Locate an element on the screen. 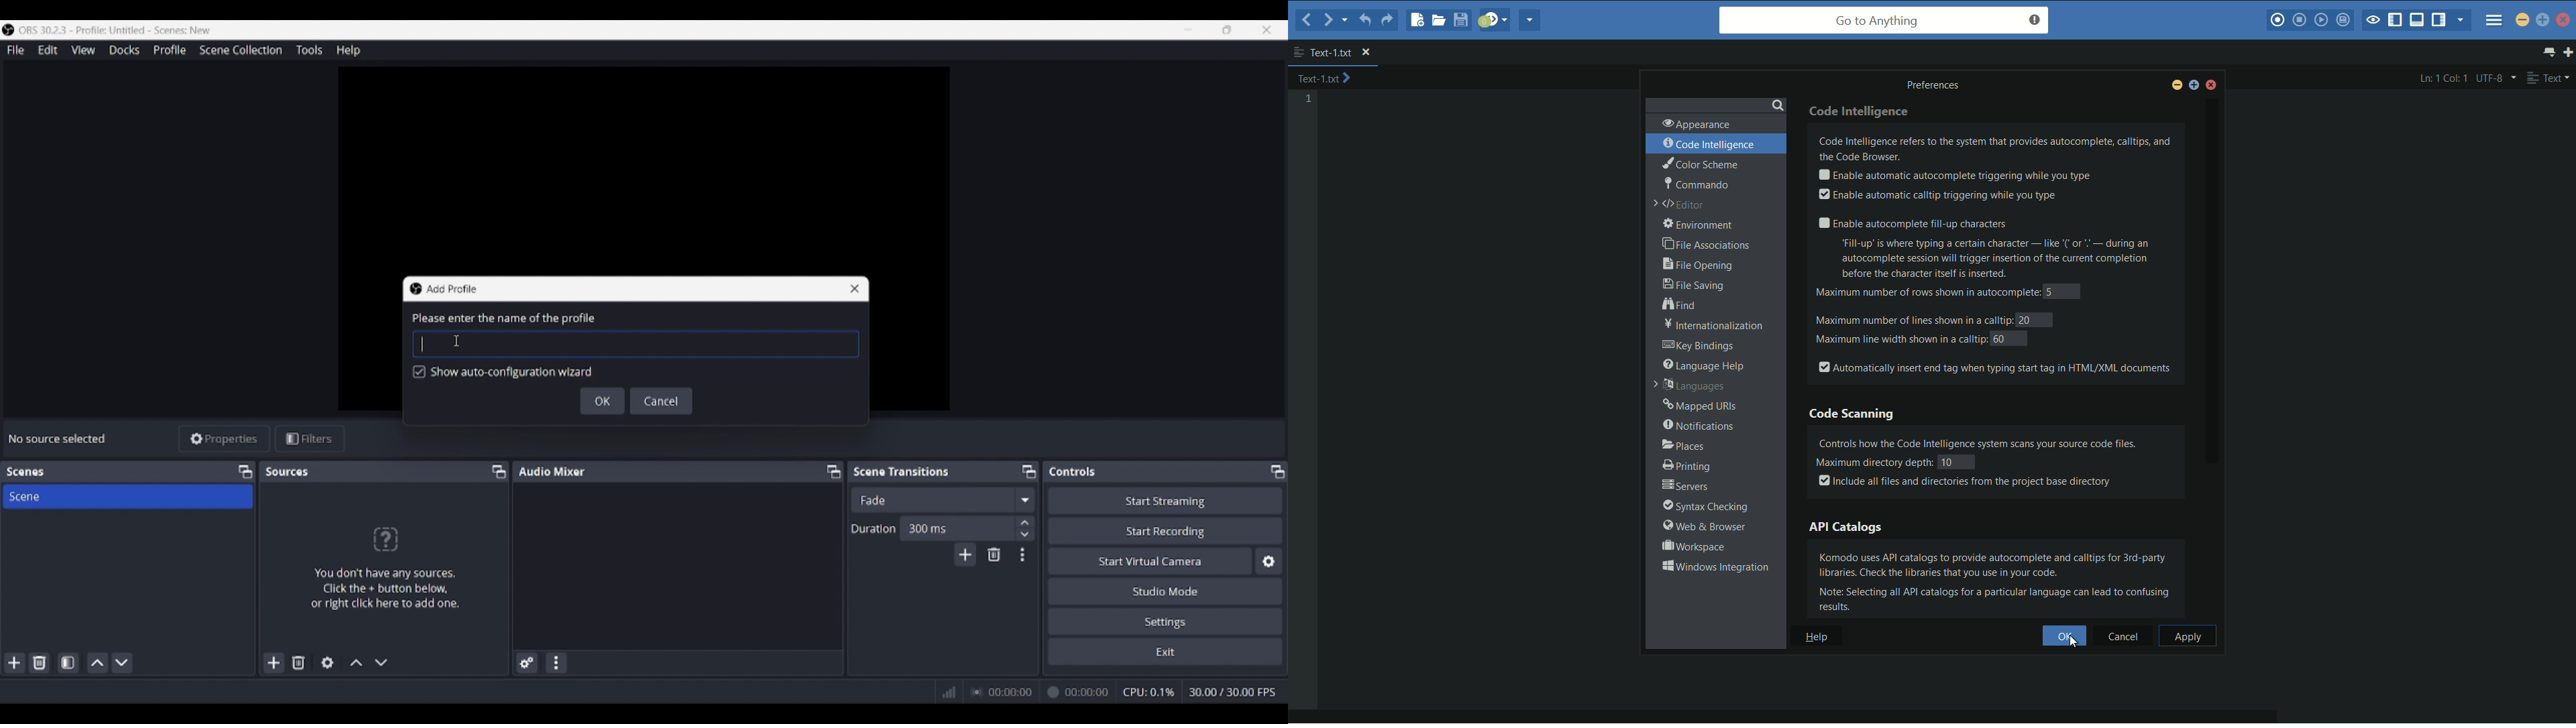 This screenshot has width=2576, height=728. Panel logo and text is located at coordinates (384, 567).